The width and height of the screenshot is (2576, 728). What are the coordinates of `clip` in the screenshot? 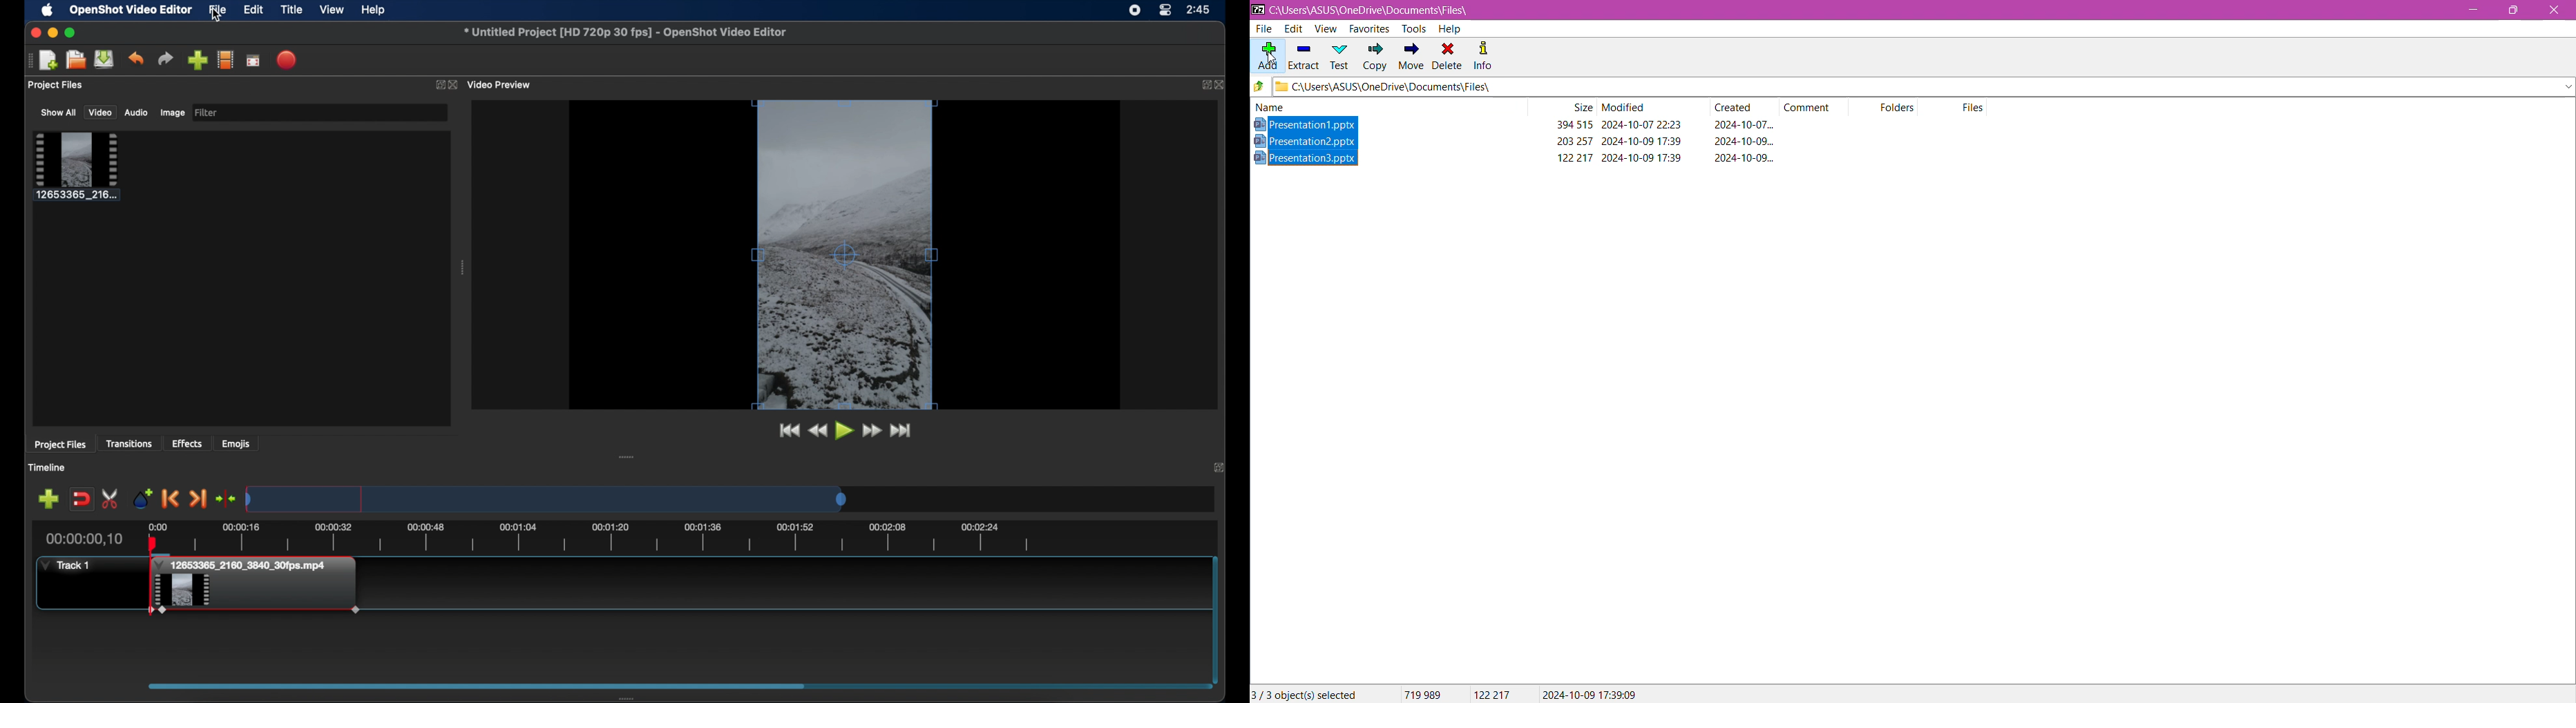 It's located at (77, 167).